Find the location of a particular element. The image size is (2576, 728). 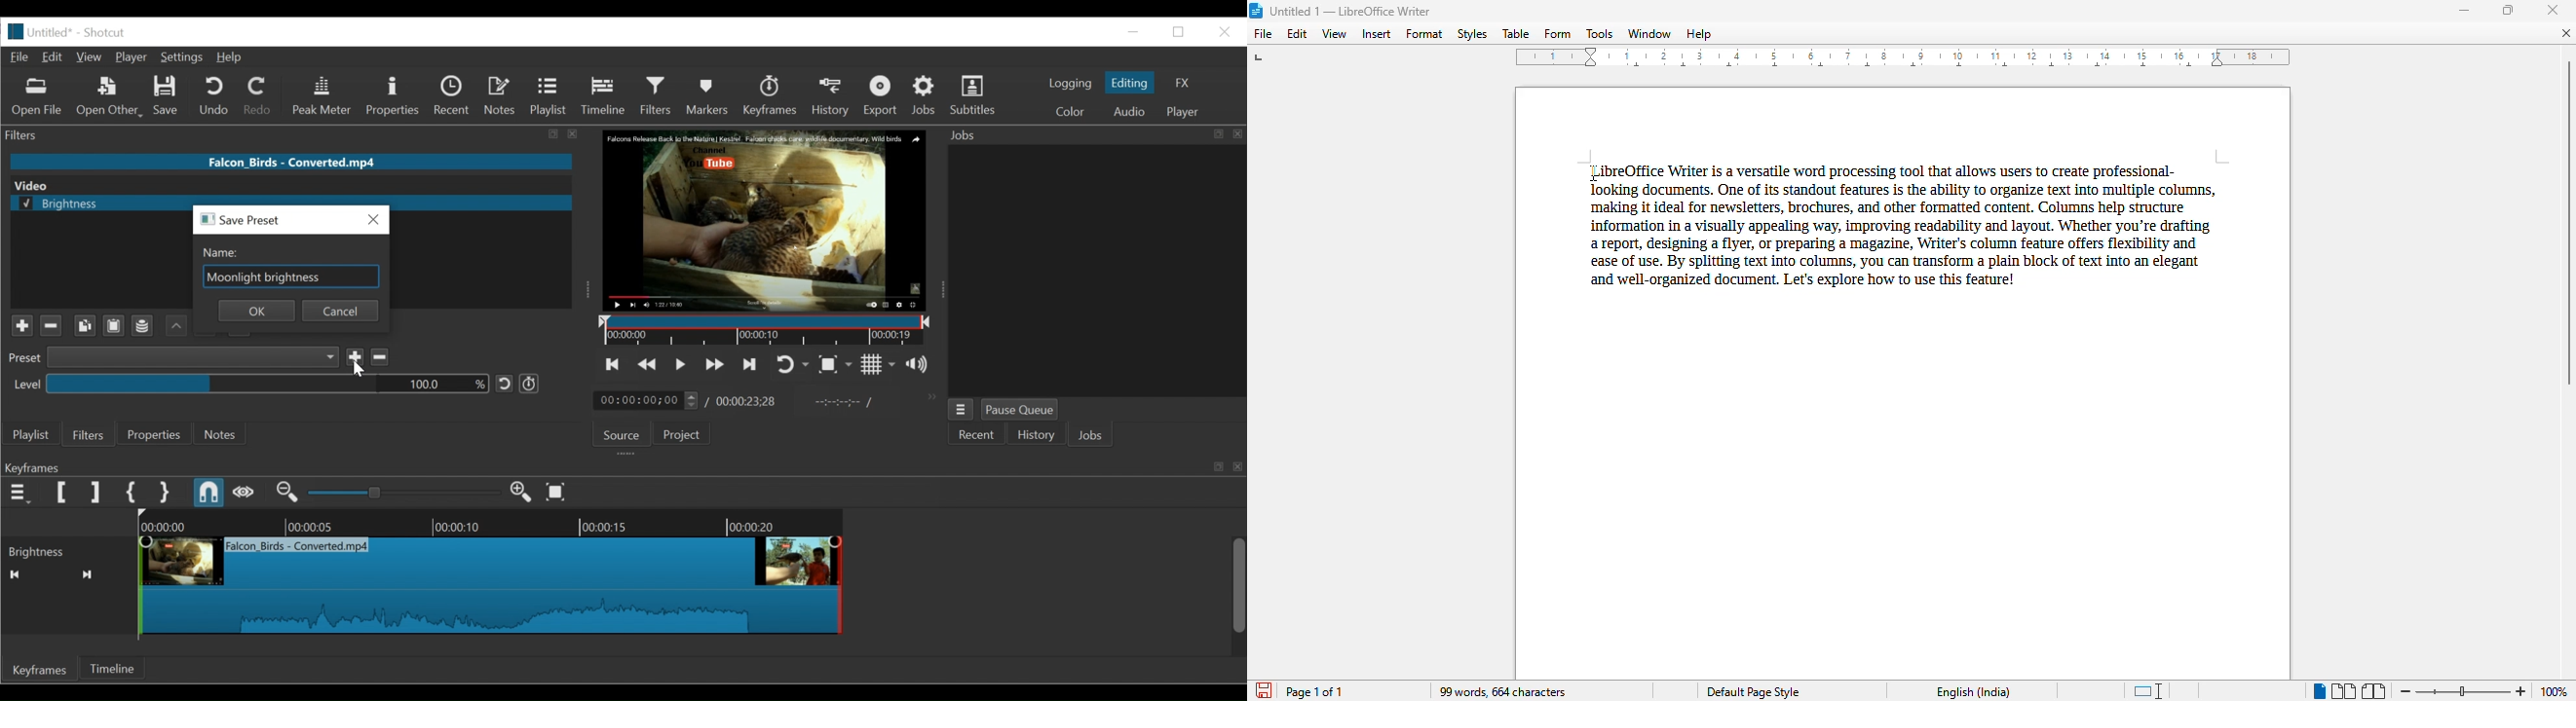

Scrub while dragging is located at coordinates (244, 493).